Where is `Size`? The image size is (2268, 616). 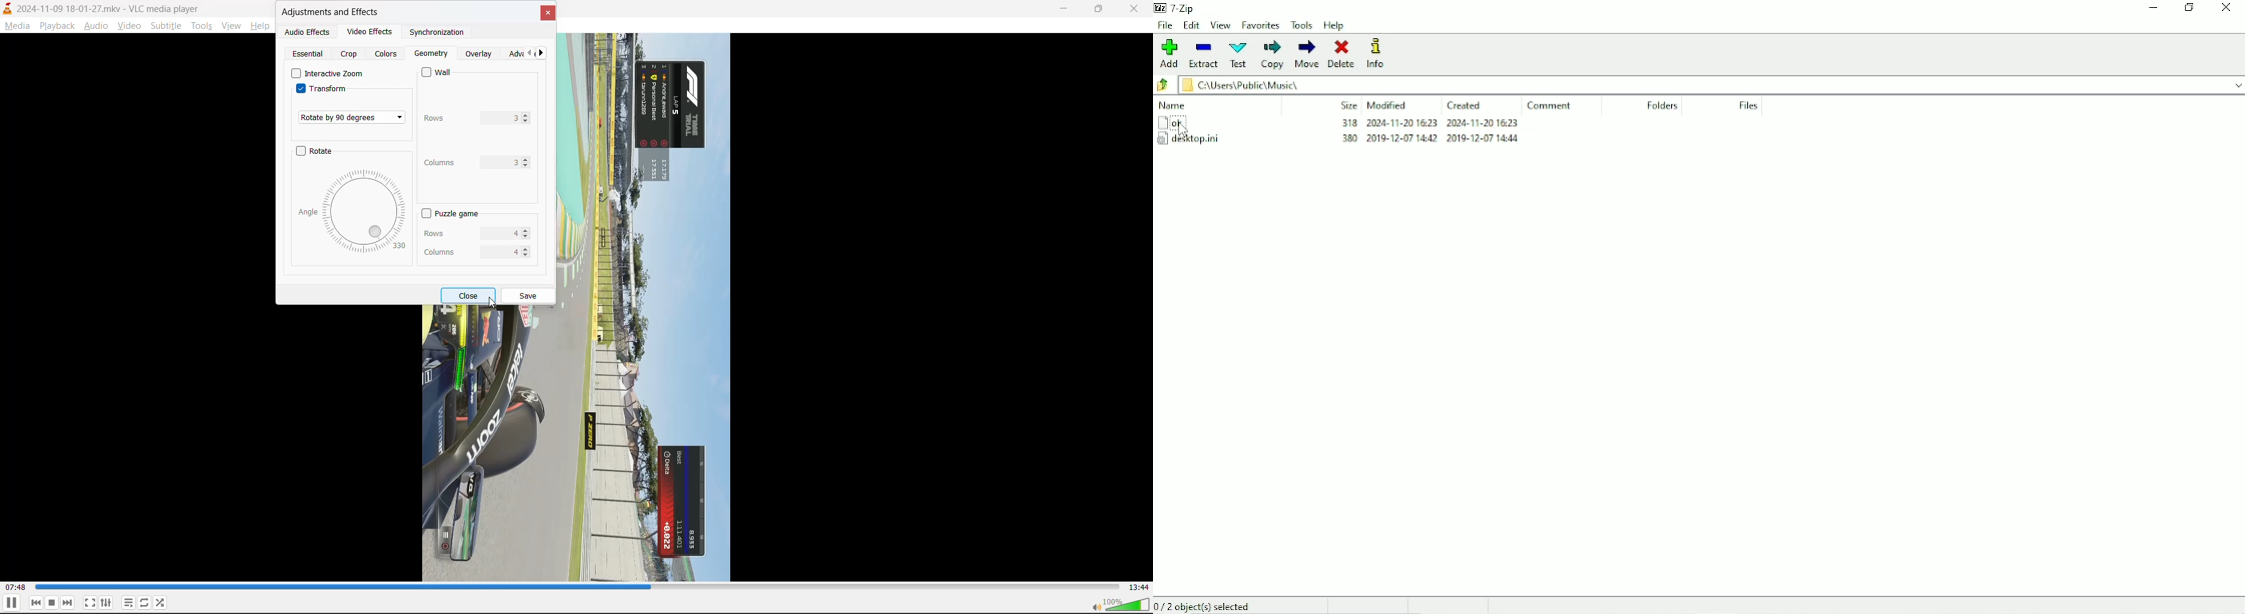 Size is located at coordinates (1349, 106).